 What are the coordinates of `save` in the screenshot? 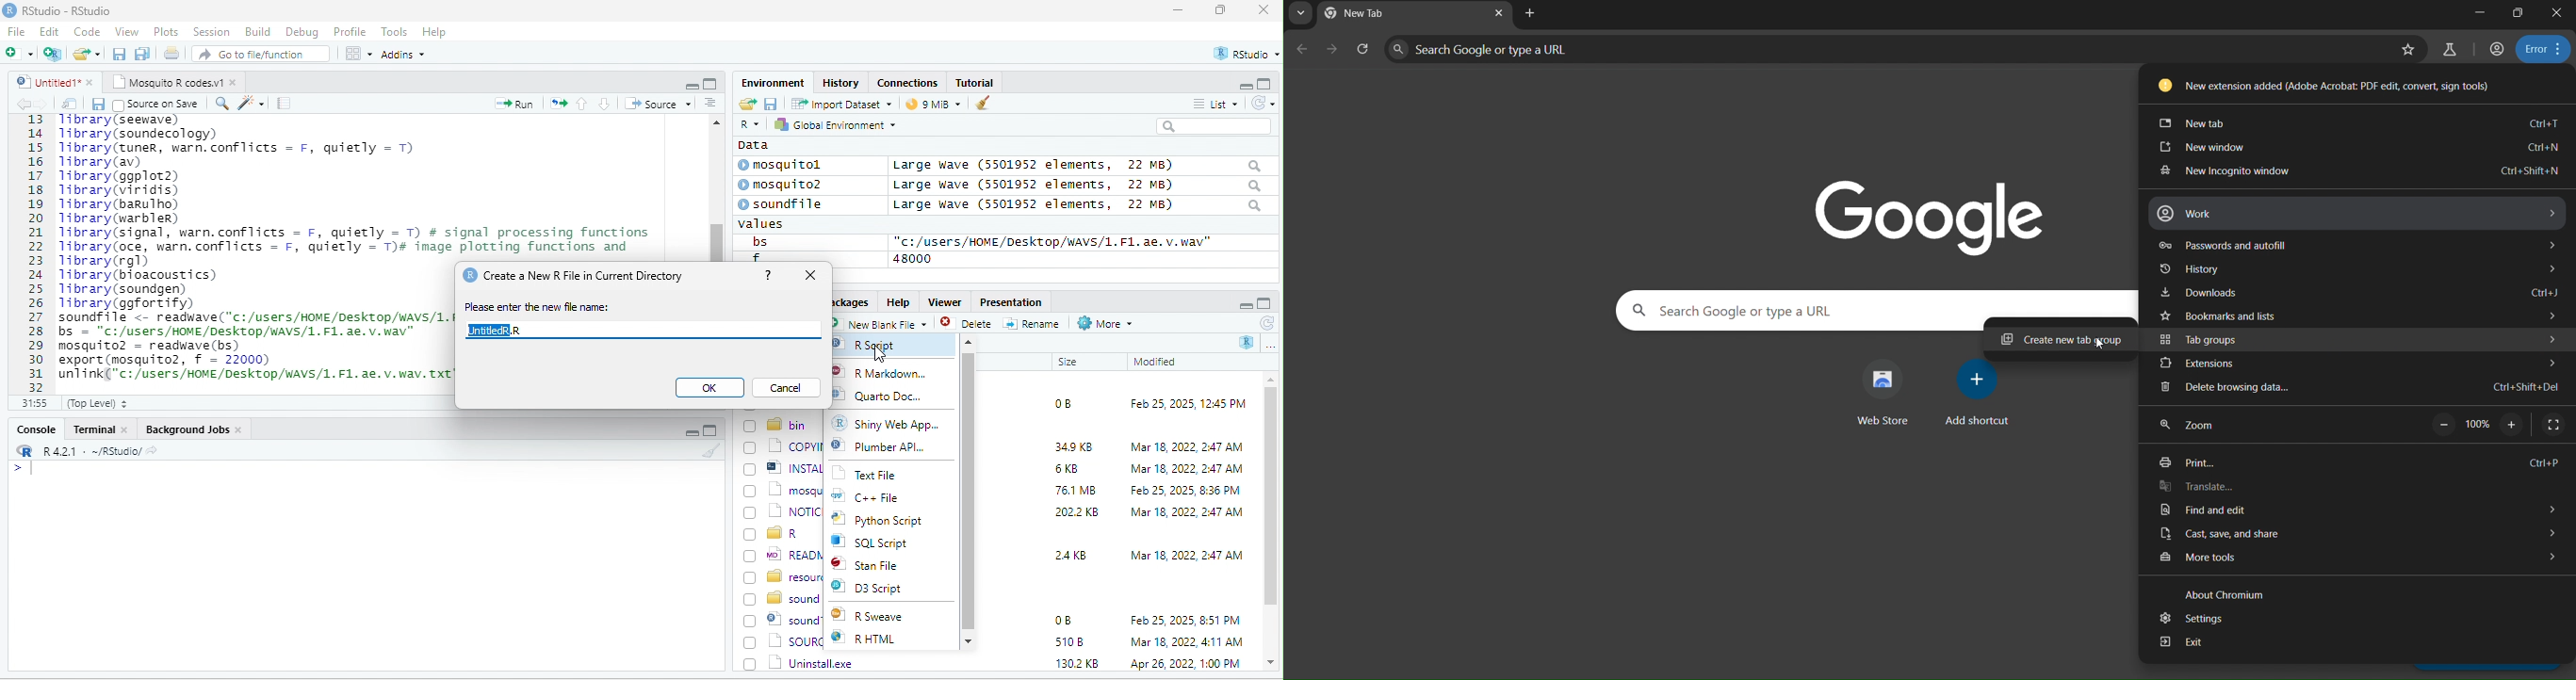 It's located at (121, 55).